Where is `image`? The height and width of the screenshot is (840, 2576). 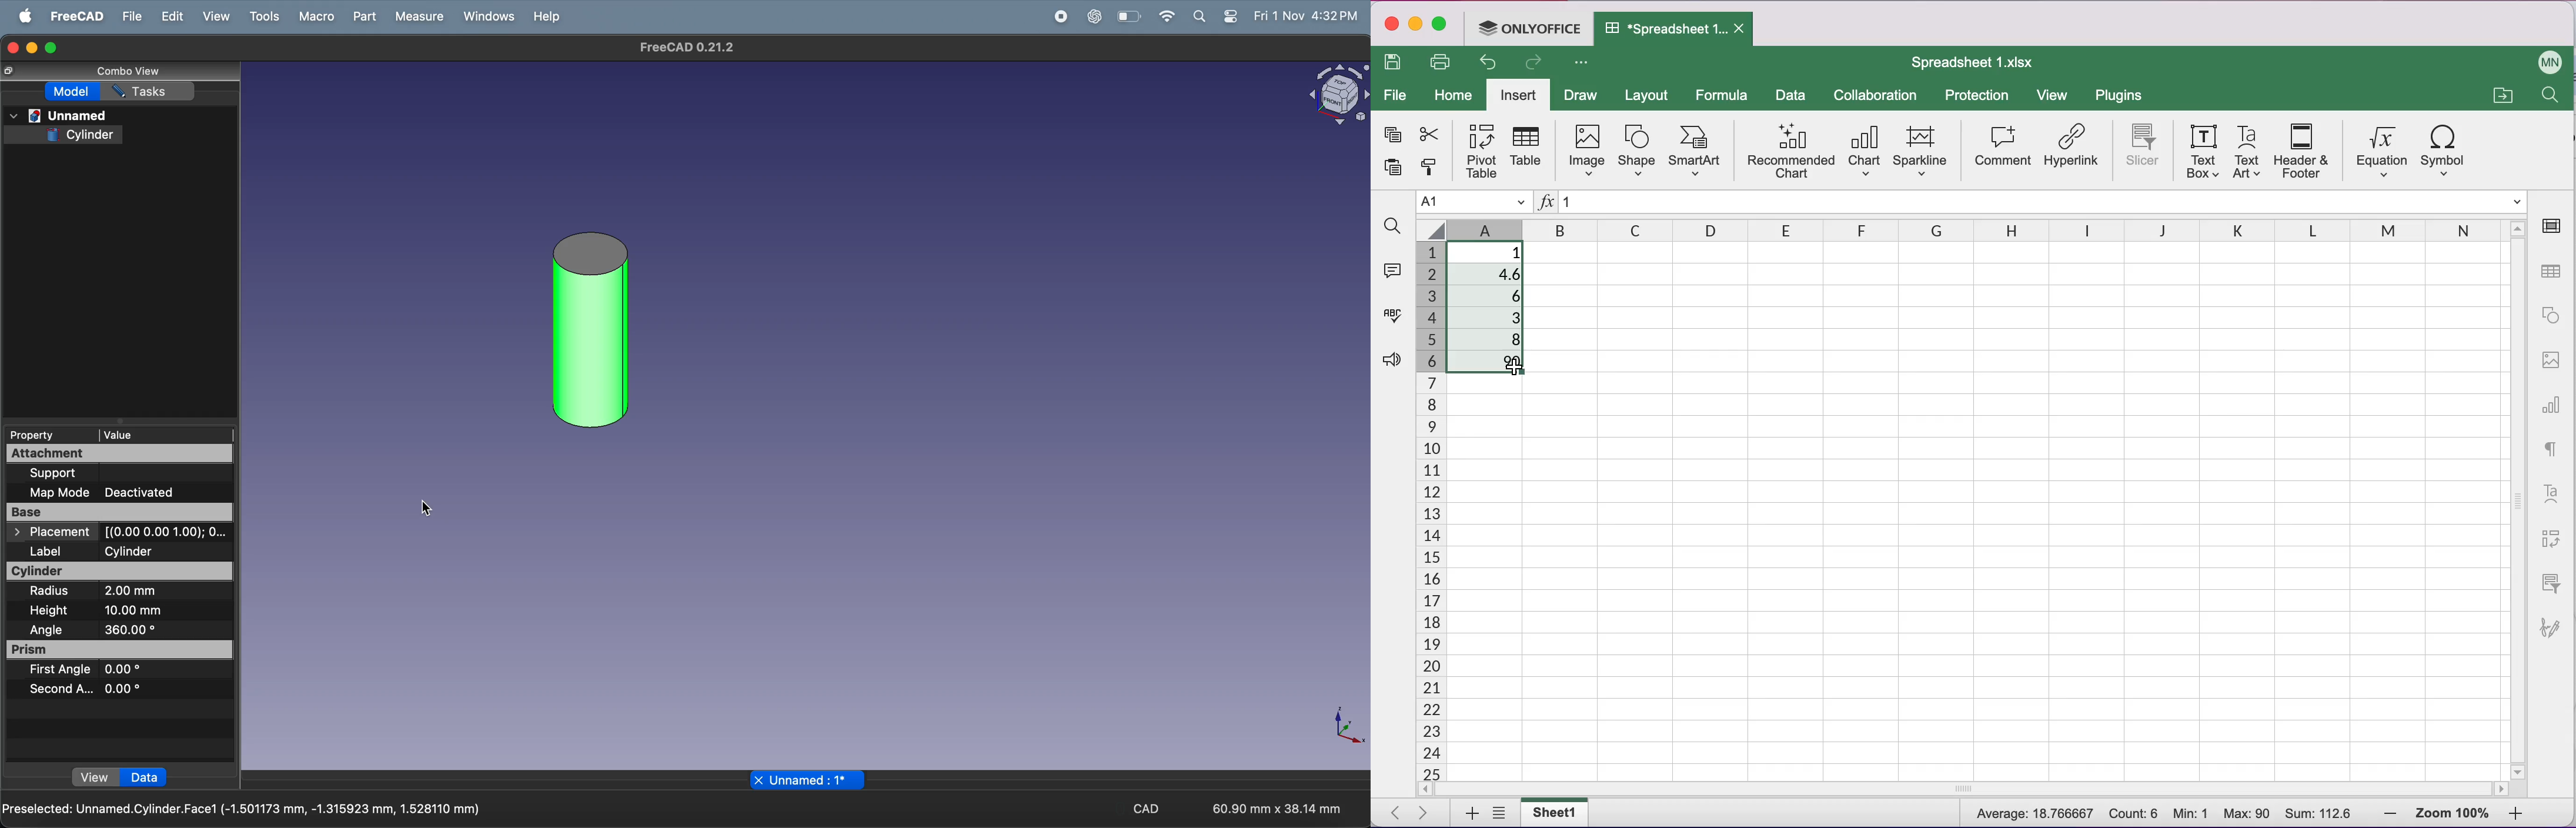 image is located at coordinates (1586, 152).